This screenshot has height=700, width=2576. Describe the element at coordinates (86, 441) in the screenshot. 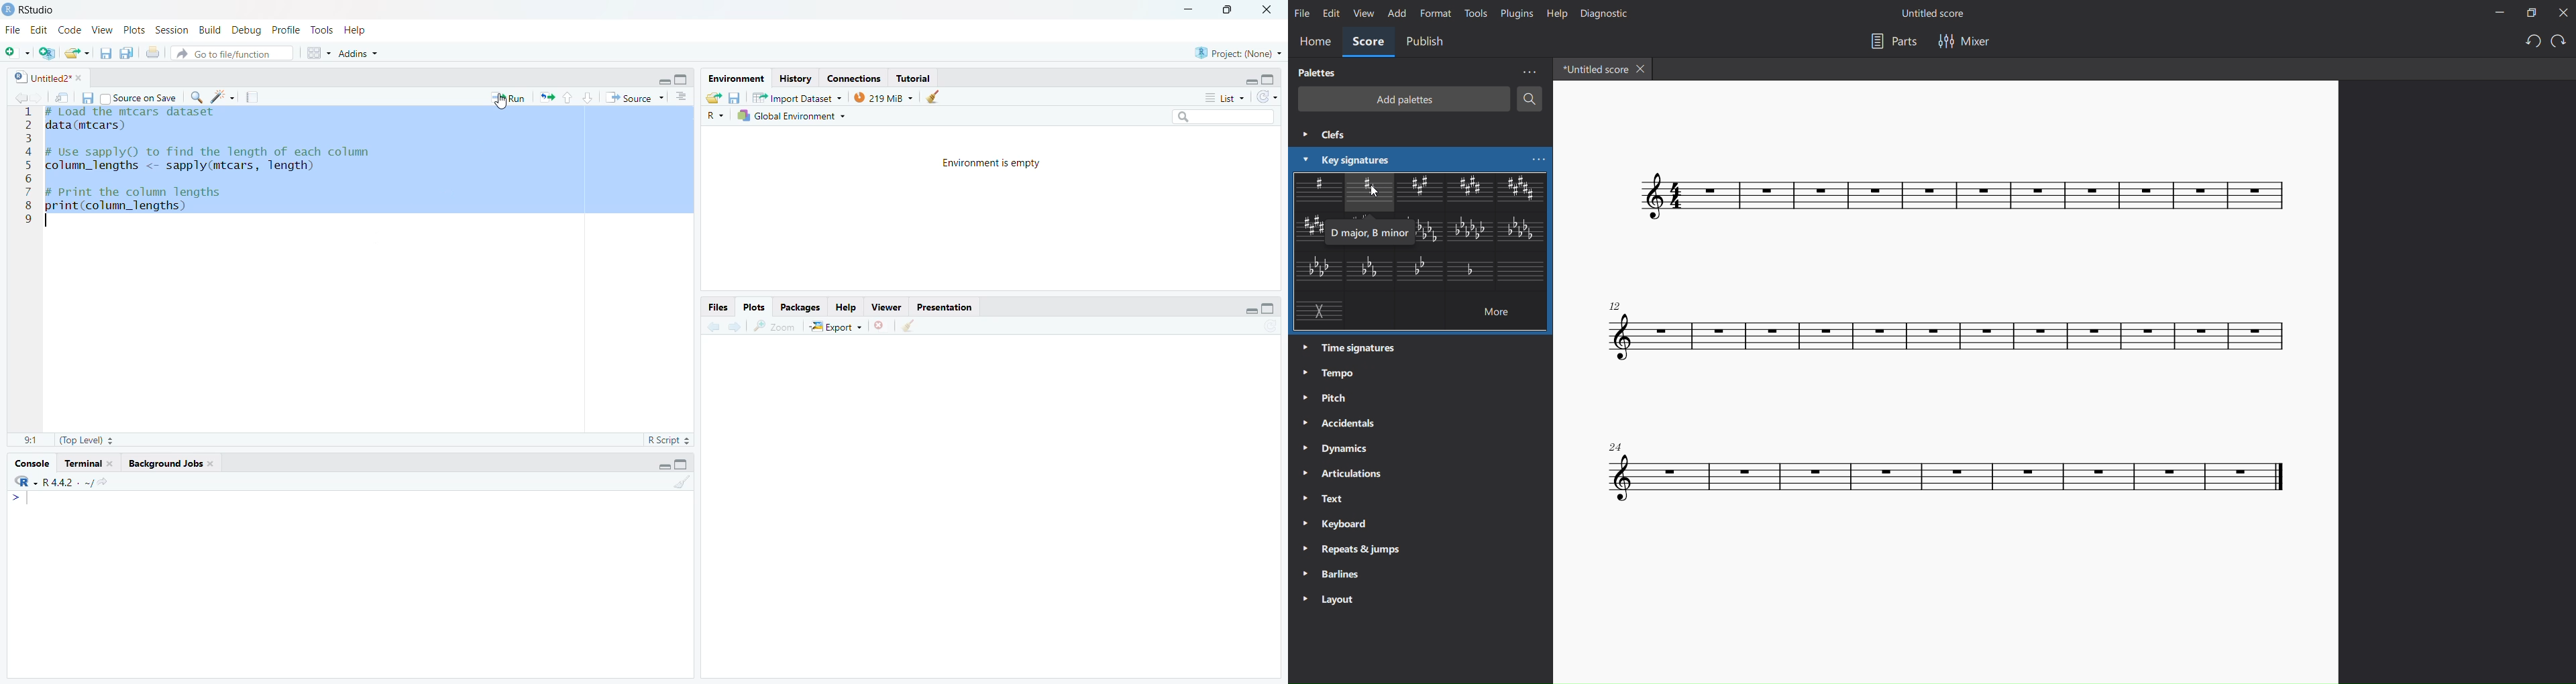

I see `(Top Level)` at that location.